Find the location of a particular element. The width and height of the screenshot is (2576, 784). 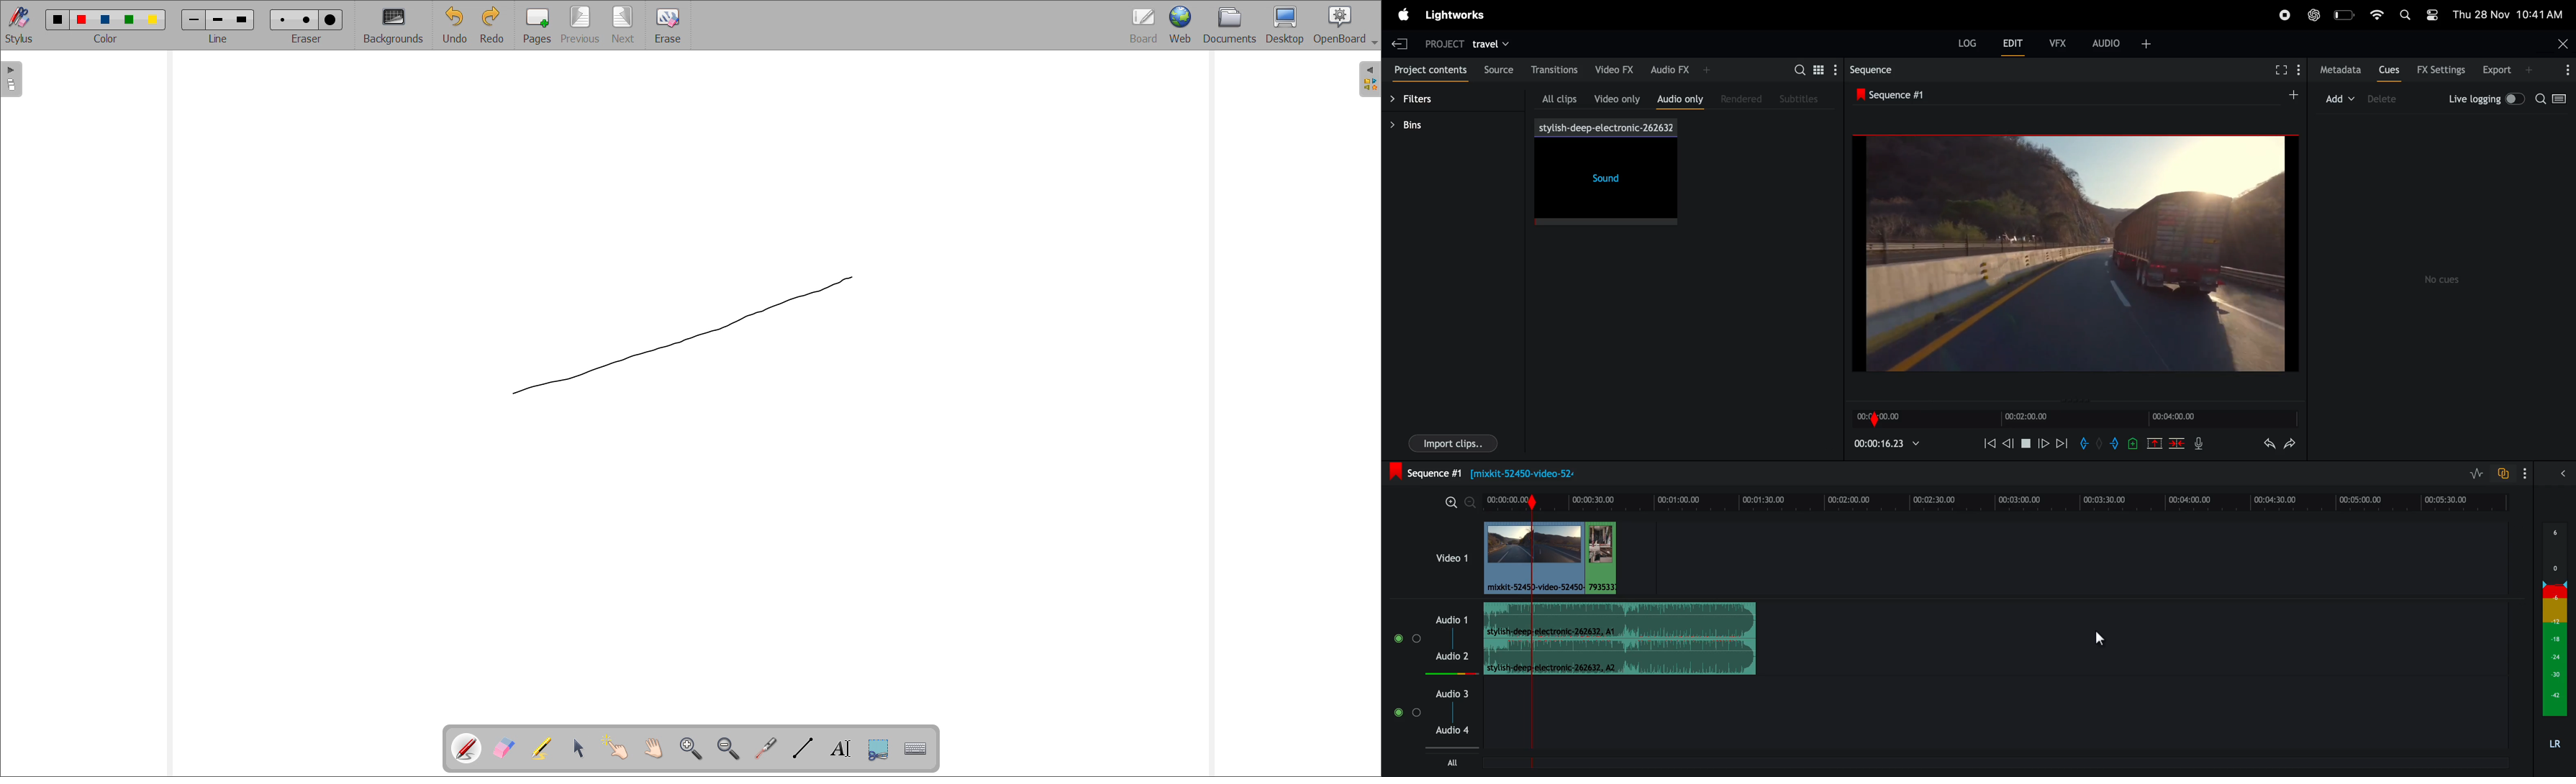

rewind is located at coordinates (1988, 443).